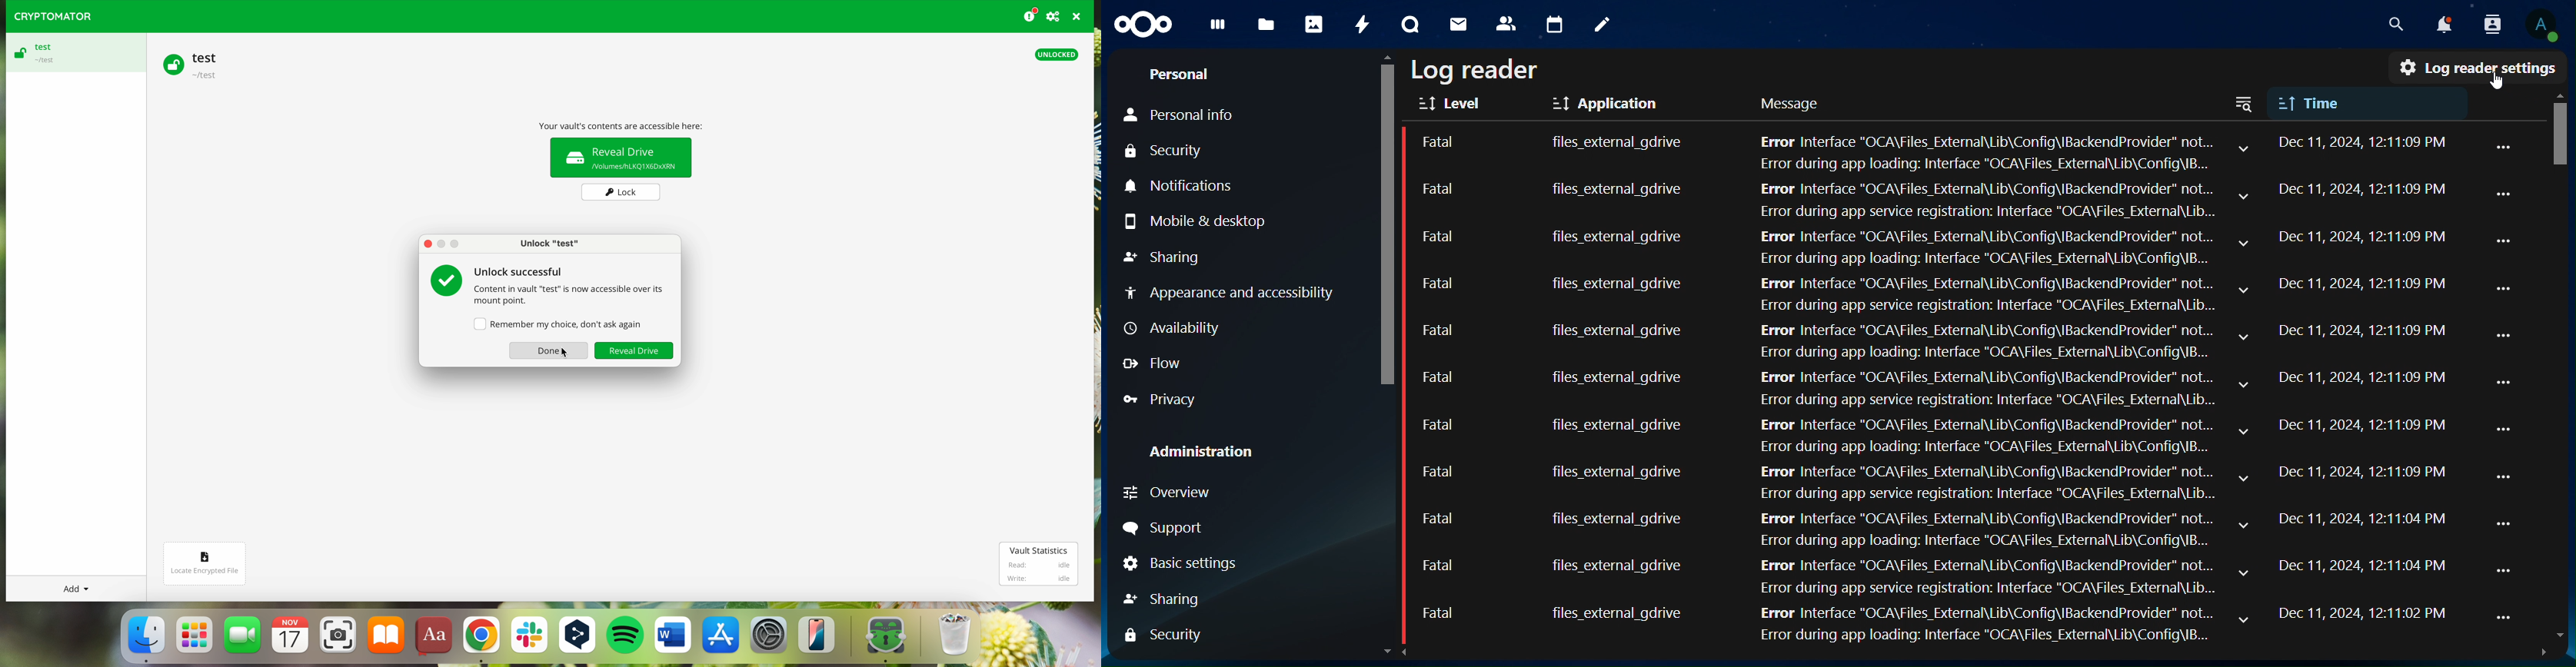 The height and width of the screenshot is (672, 2576). Describe the element at coordinates (1610, 104) in the screenshot. I see `application` at that location.